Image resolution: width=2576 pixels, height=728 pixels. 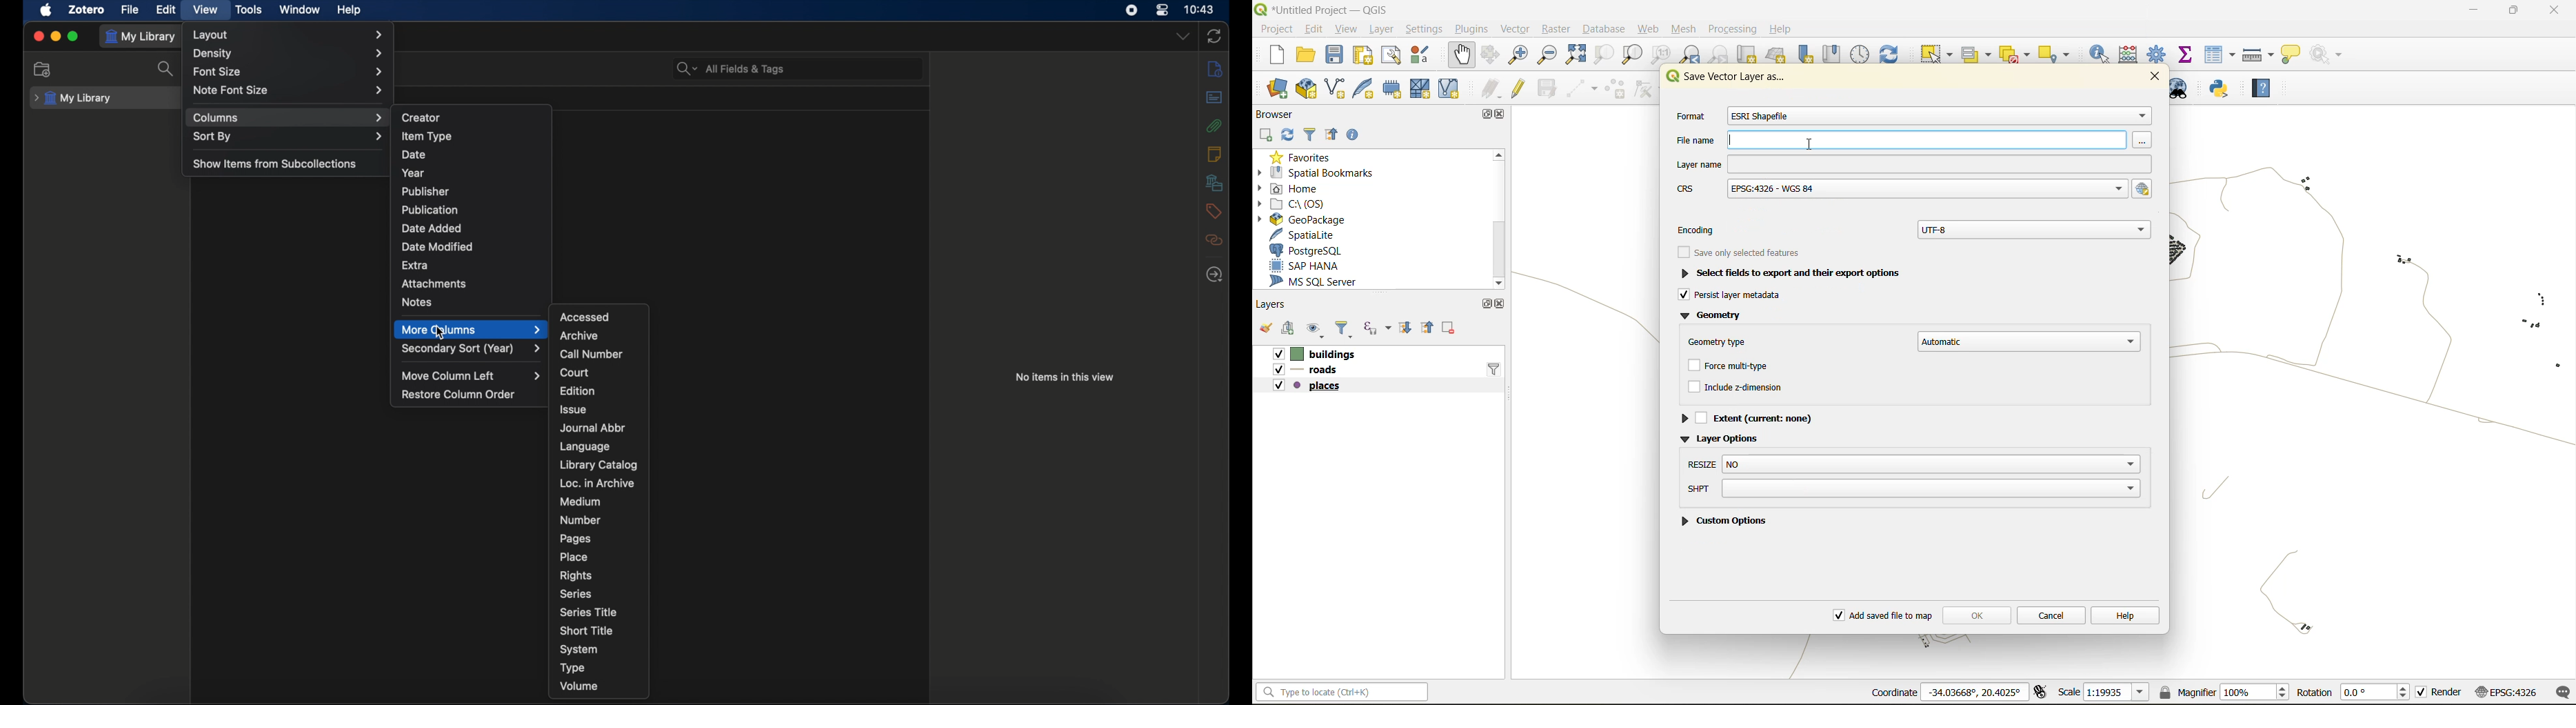 I want to click on open, so click(x=1266, y=329).